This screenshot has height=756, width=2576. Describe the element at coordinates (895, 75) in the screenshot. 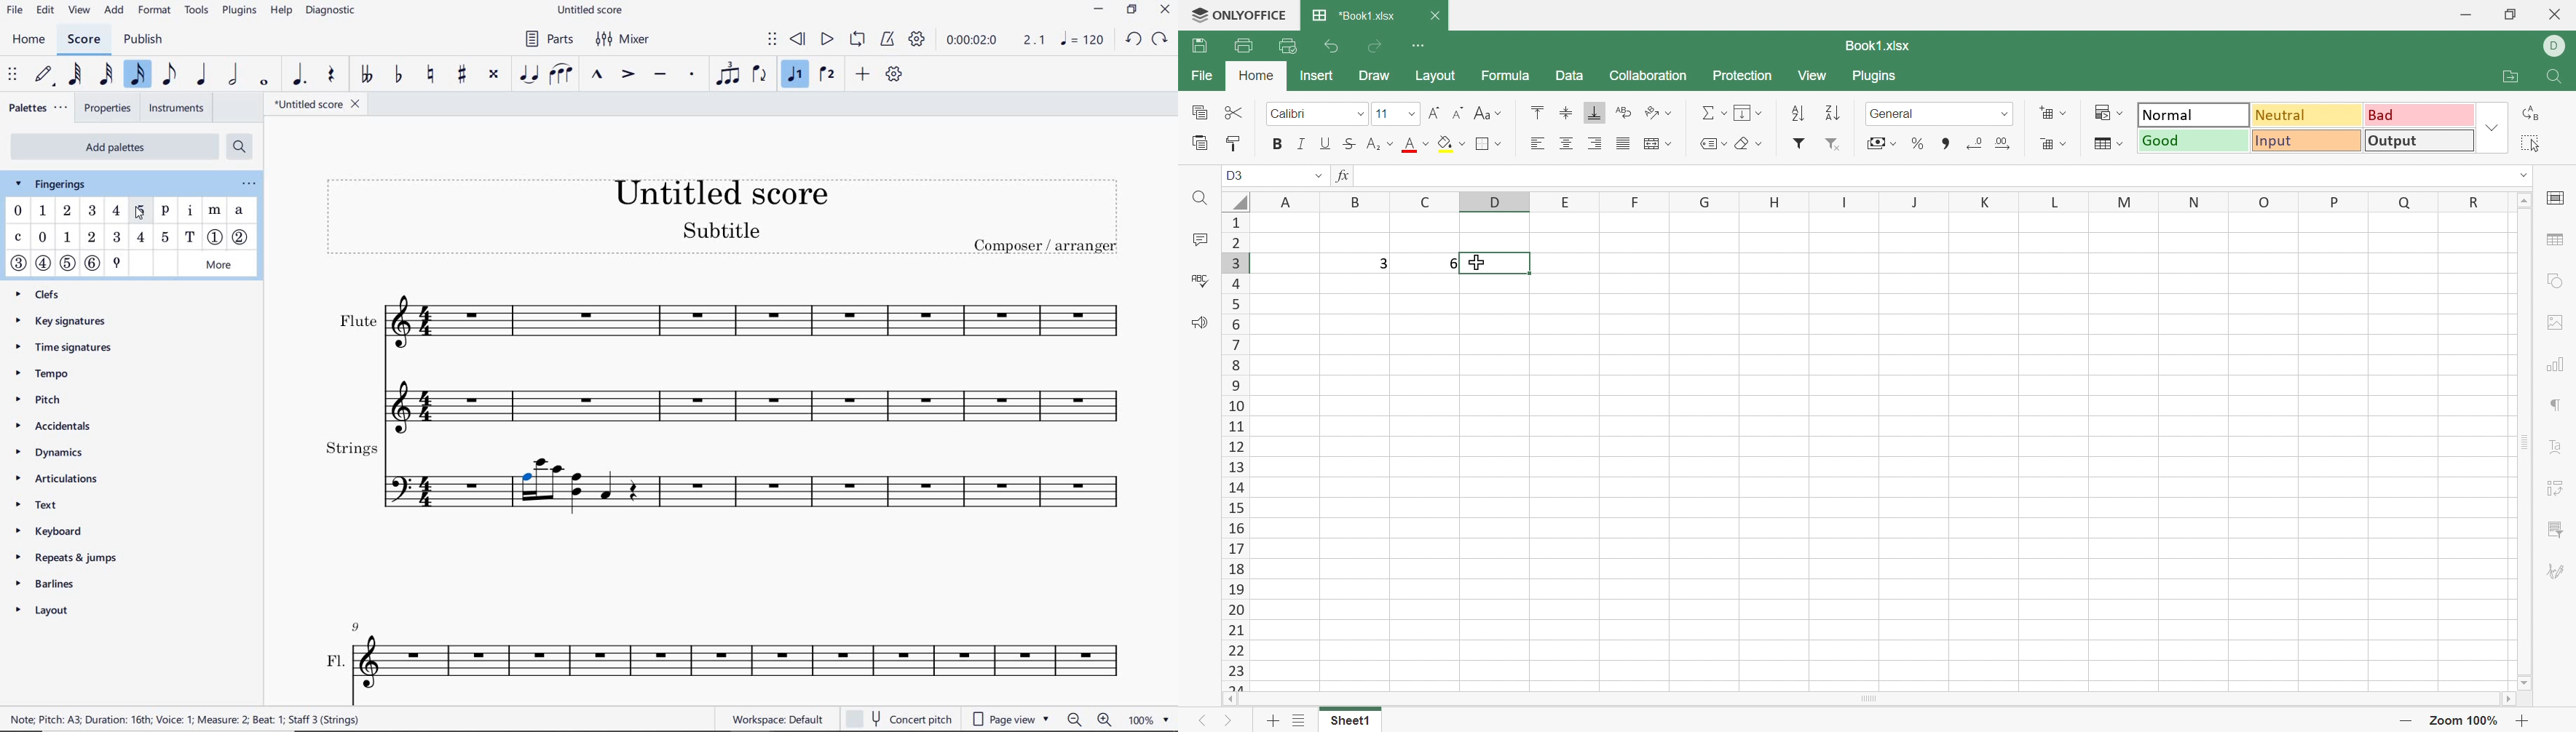

I see `customize toolbar` at that location.